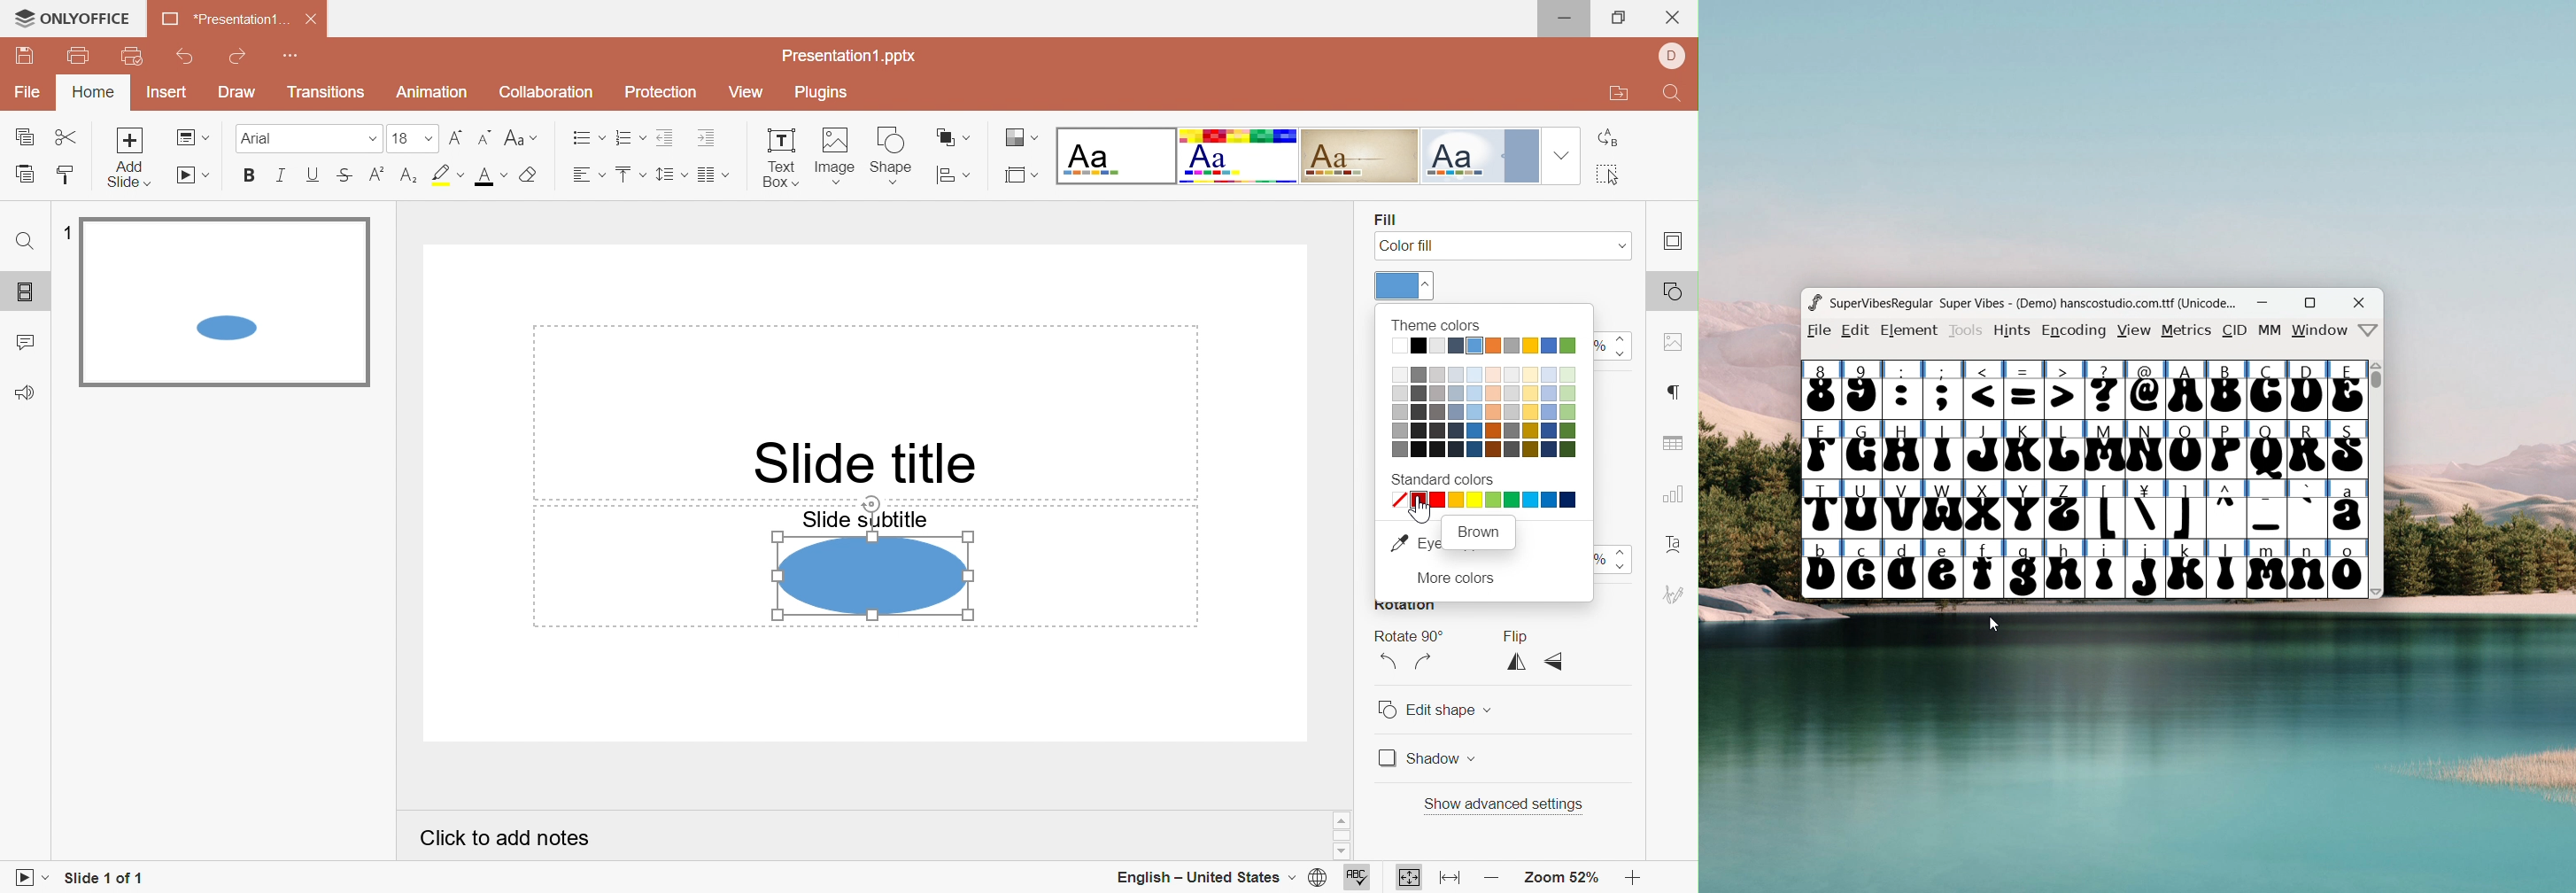 This screenshot has width=2576, height=896. What do you see at coordinates (308, 137) in the screenshot?
I see `Font type Arial` at bounding box center [308, 137].